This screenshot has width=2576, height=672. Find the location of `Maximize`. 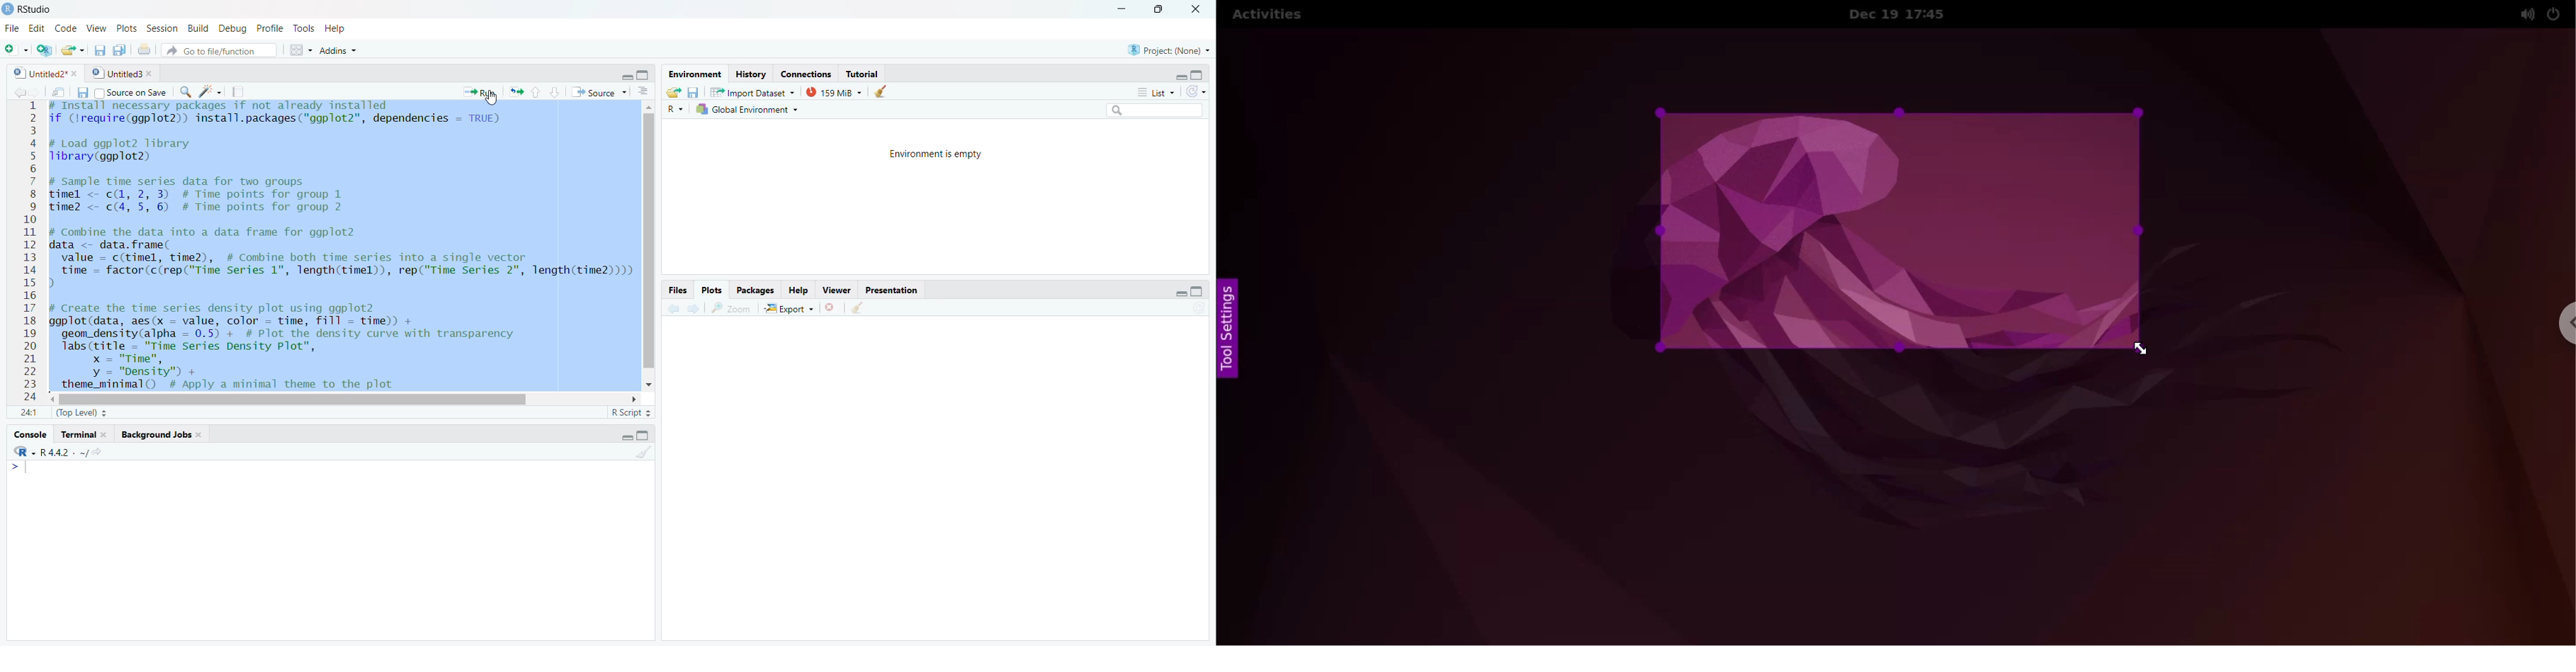

Maximize is located at coordinates (1197, 293).